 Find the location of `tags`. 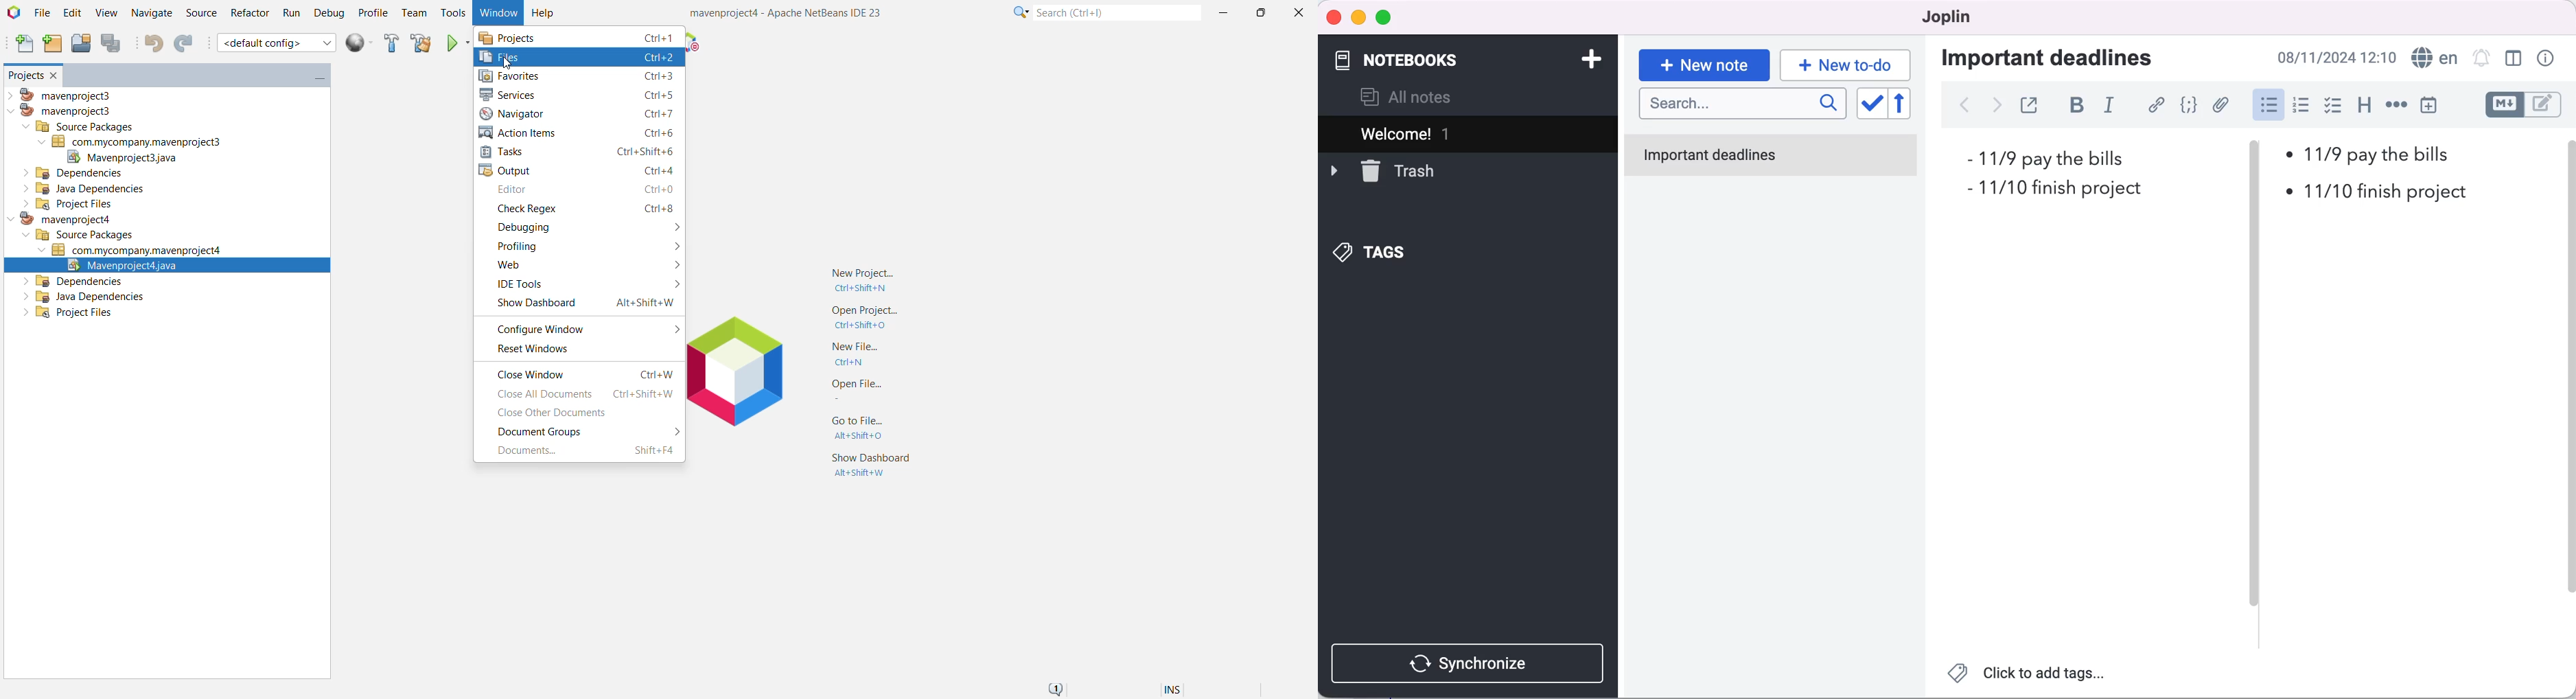

tags is located at coordinates (1382, 250).